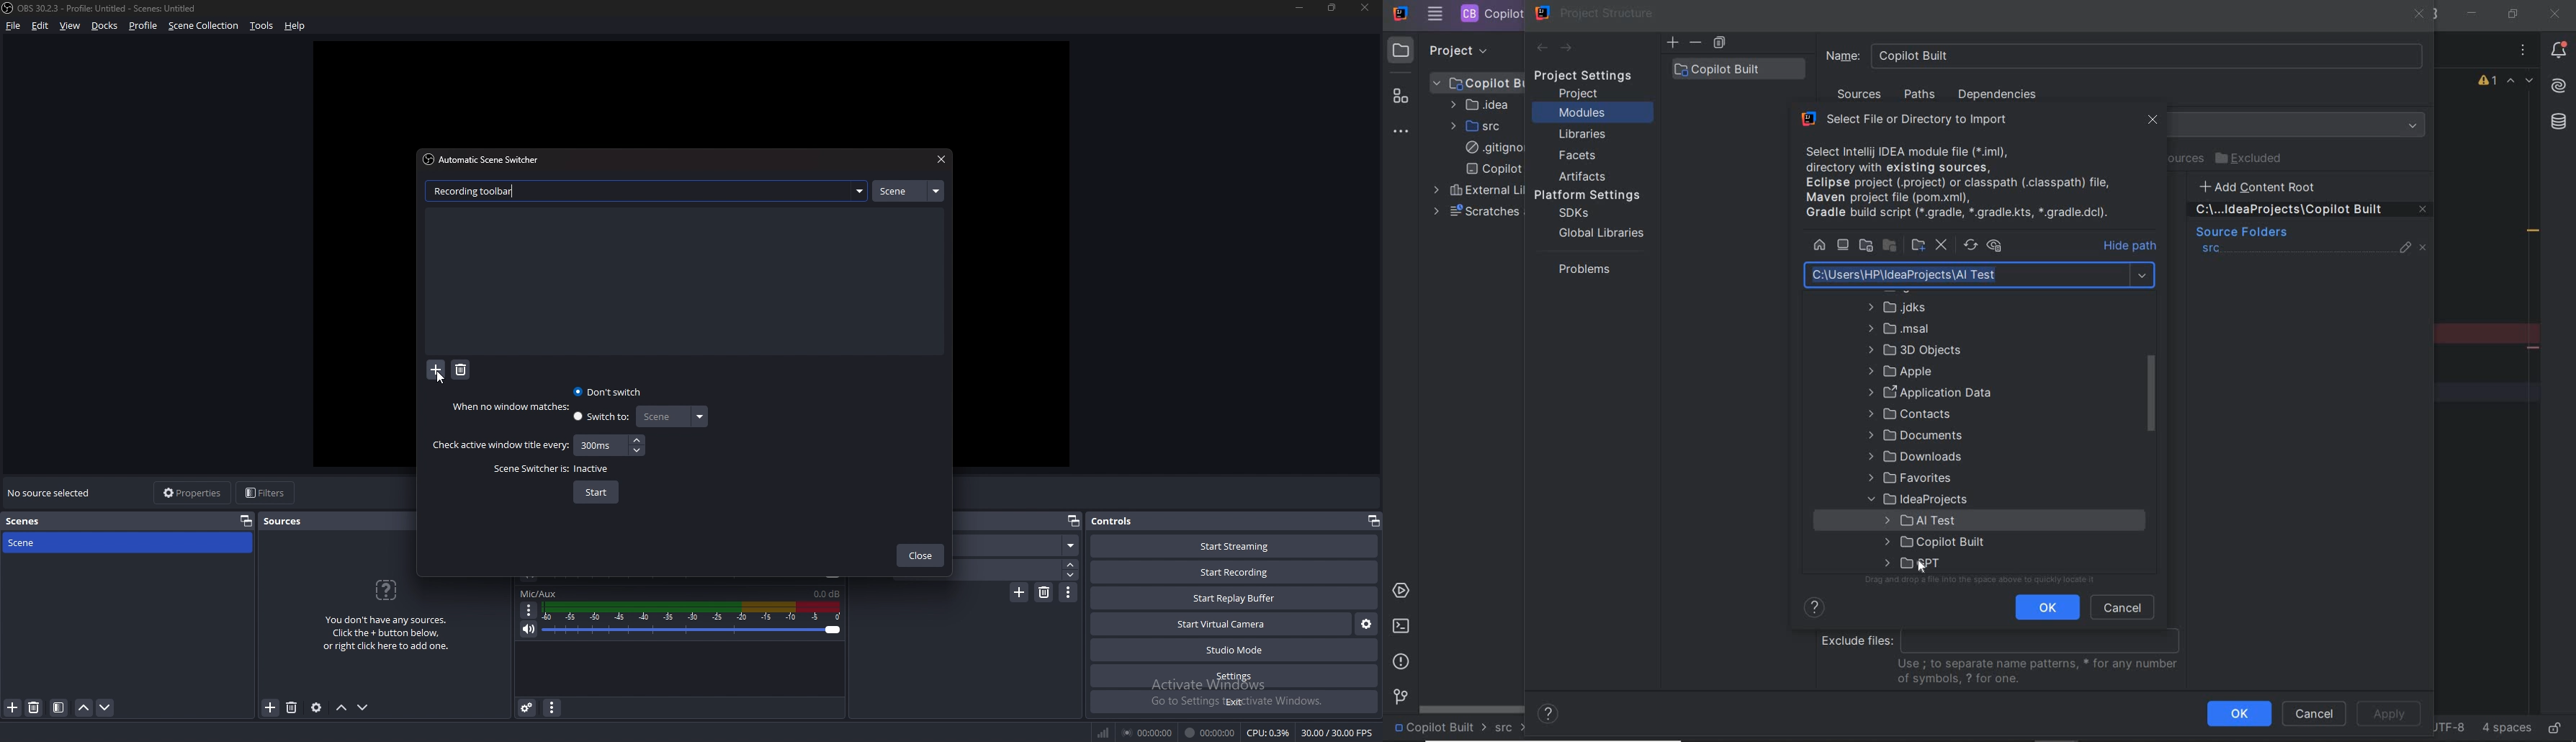  Describe the element at coordinates (1234, 651) in the screenshot. I see `studio mode` at that location.